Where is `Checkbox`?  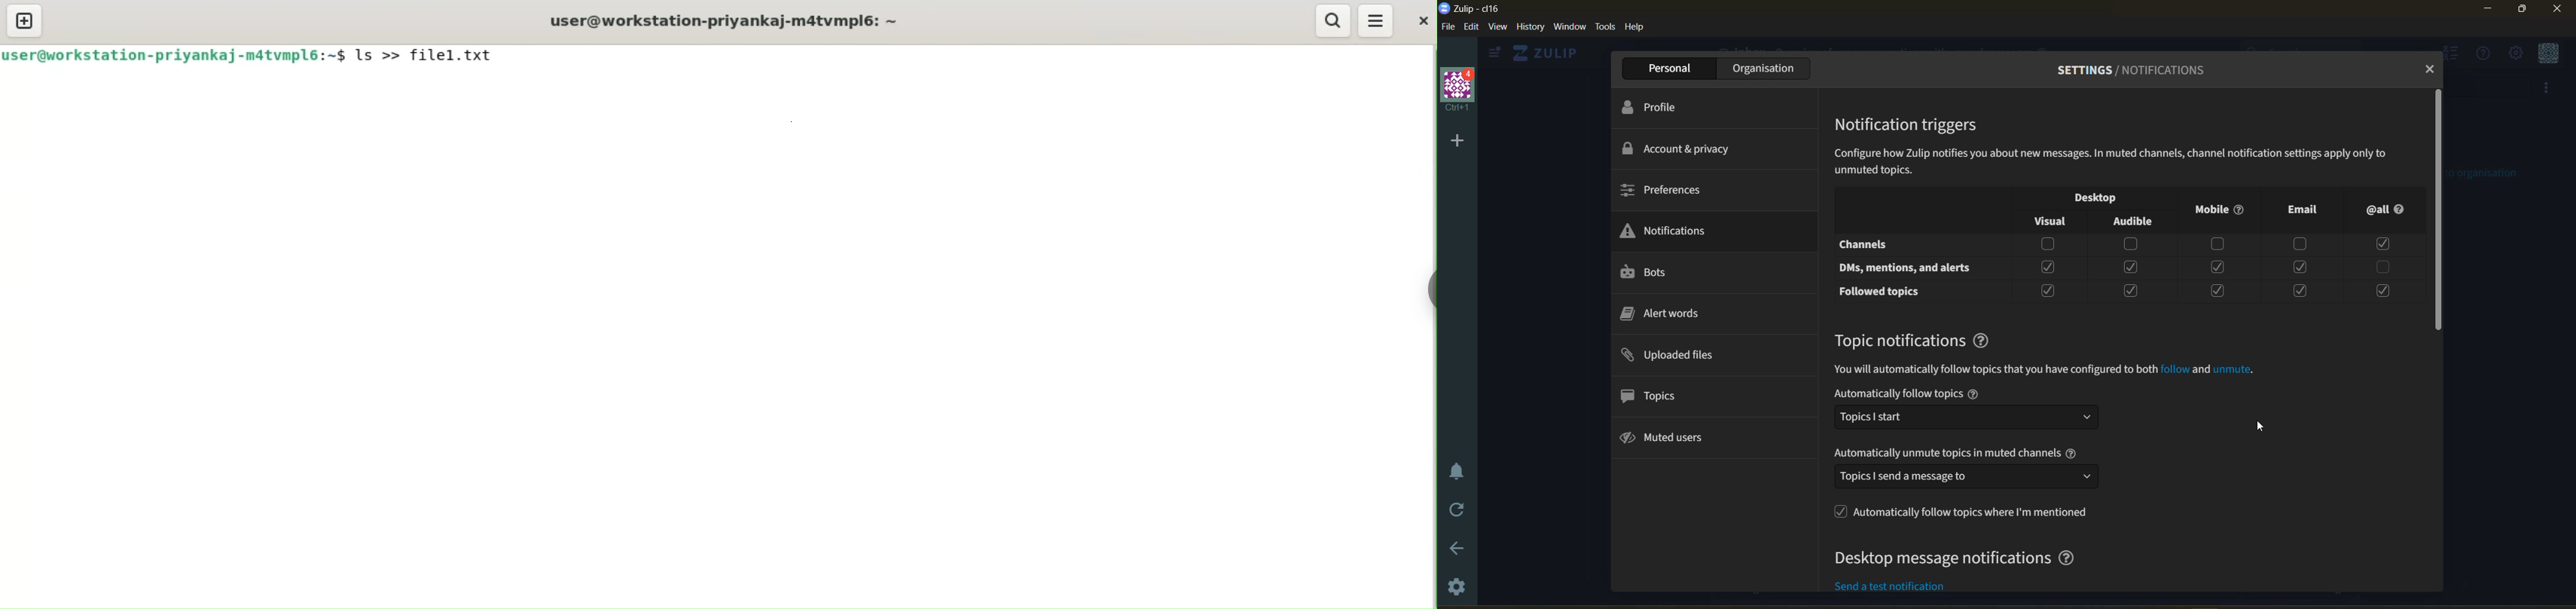 Checkbox is located at coordinates (2049, 268).